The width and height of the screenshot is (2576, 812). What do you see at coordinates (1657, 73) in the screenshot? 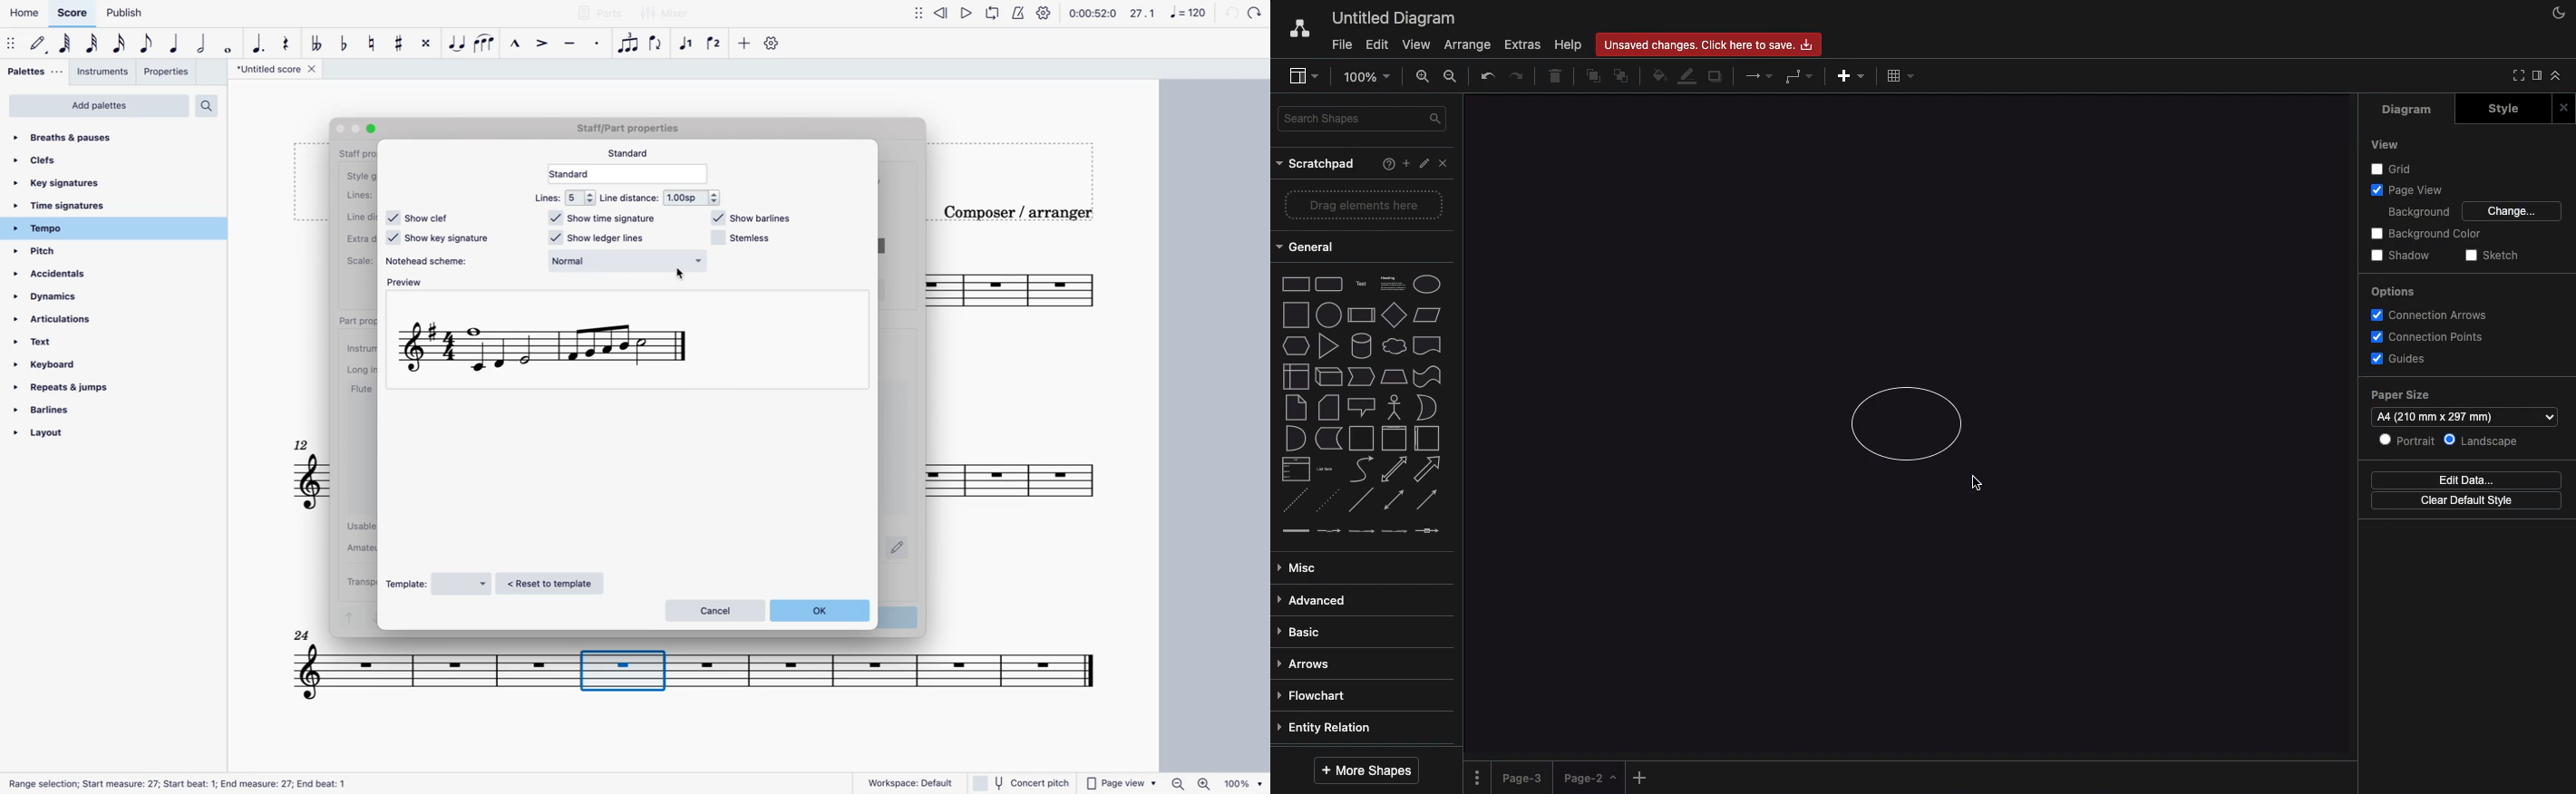
I see `Fill ` at bounding box center [1657, 73].